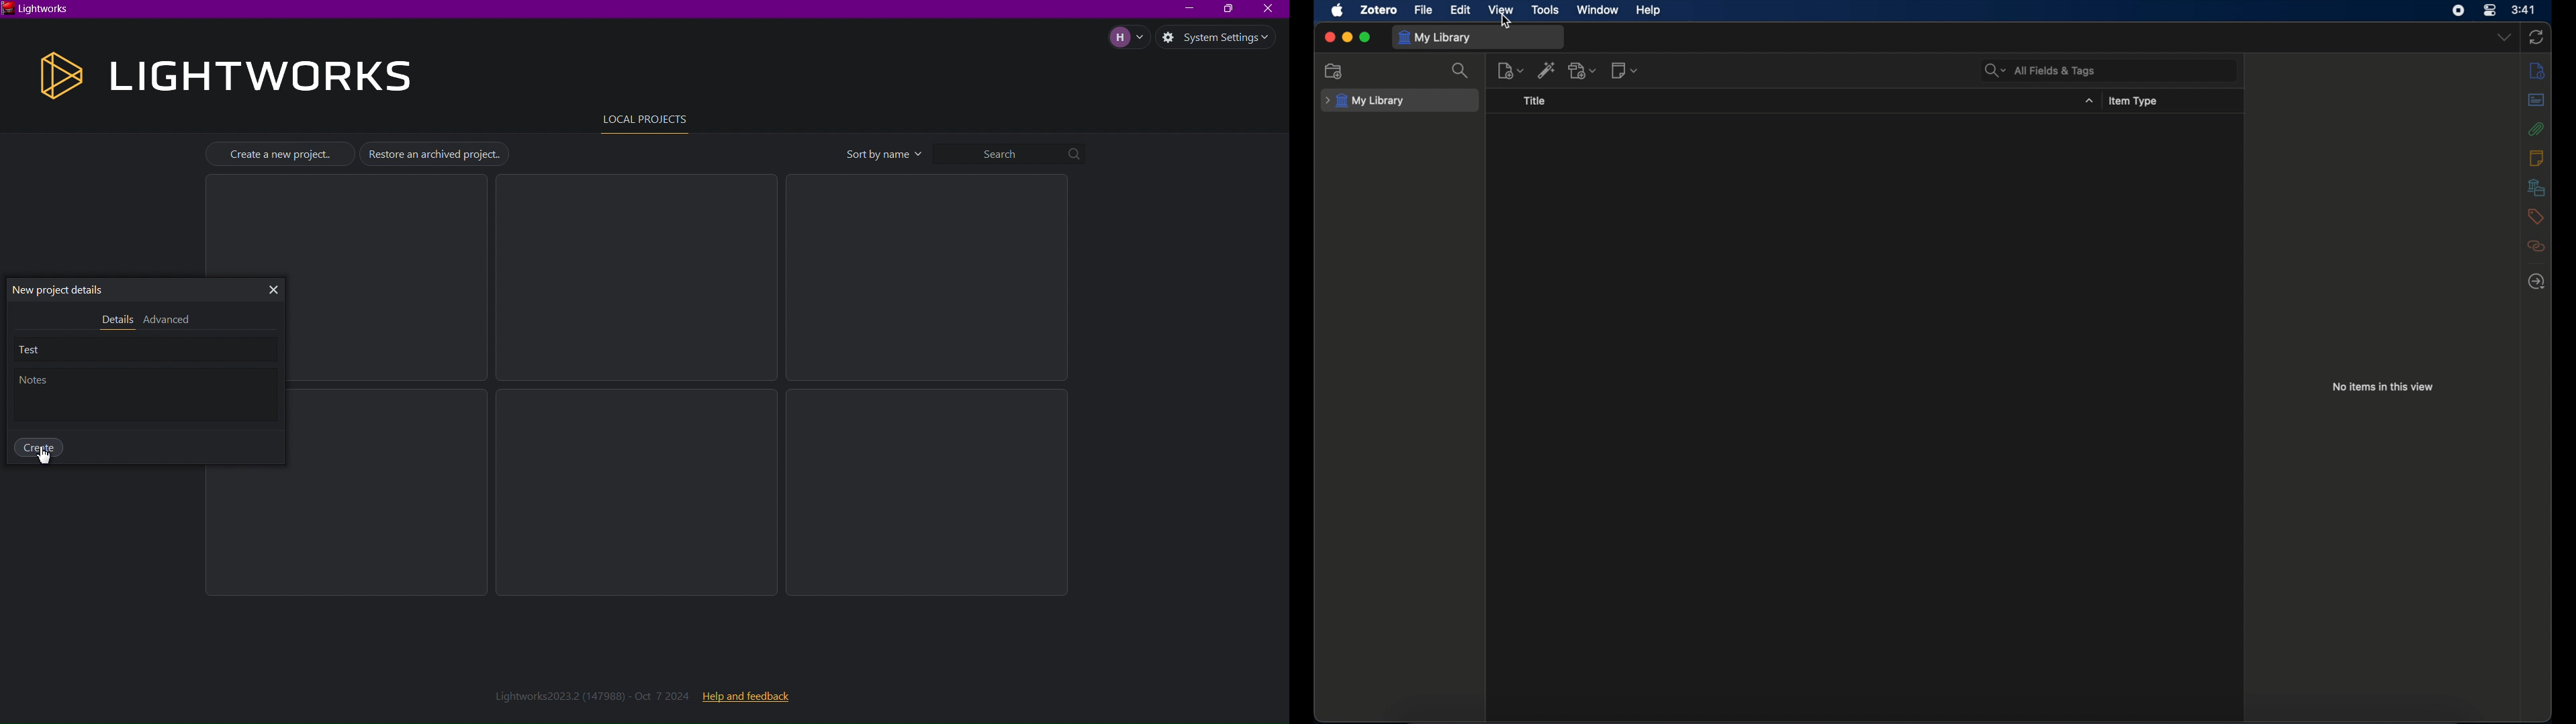 Image resolution: width=2576 pixels, height=728 pixels. I want to click on abstract, so click(2537, 99).